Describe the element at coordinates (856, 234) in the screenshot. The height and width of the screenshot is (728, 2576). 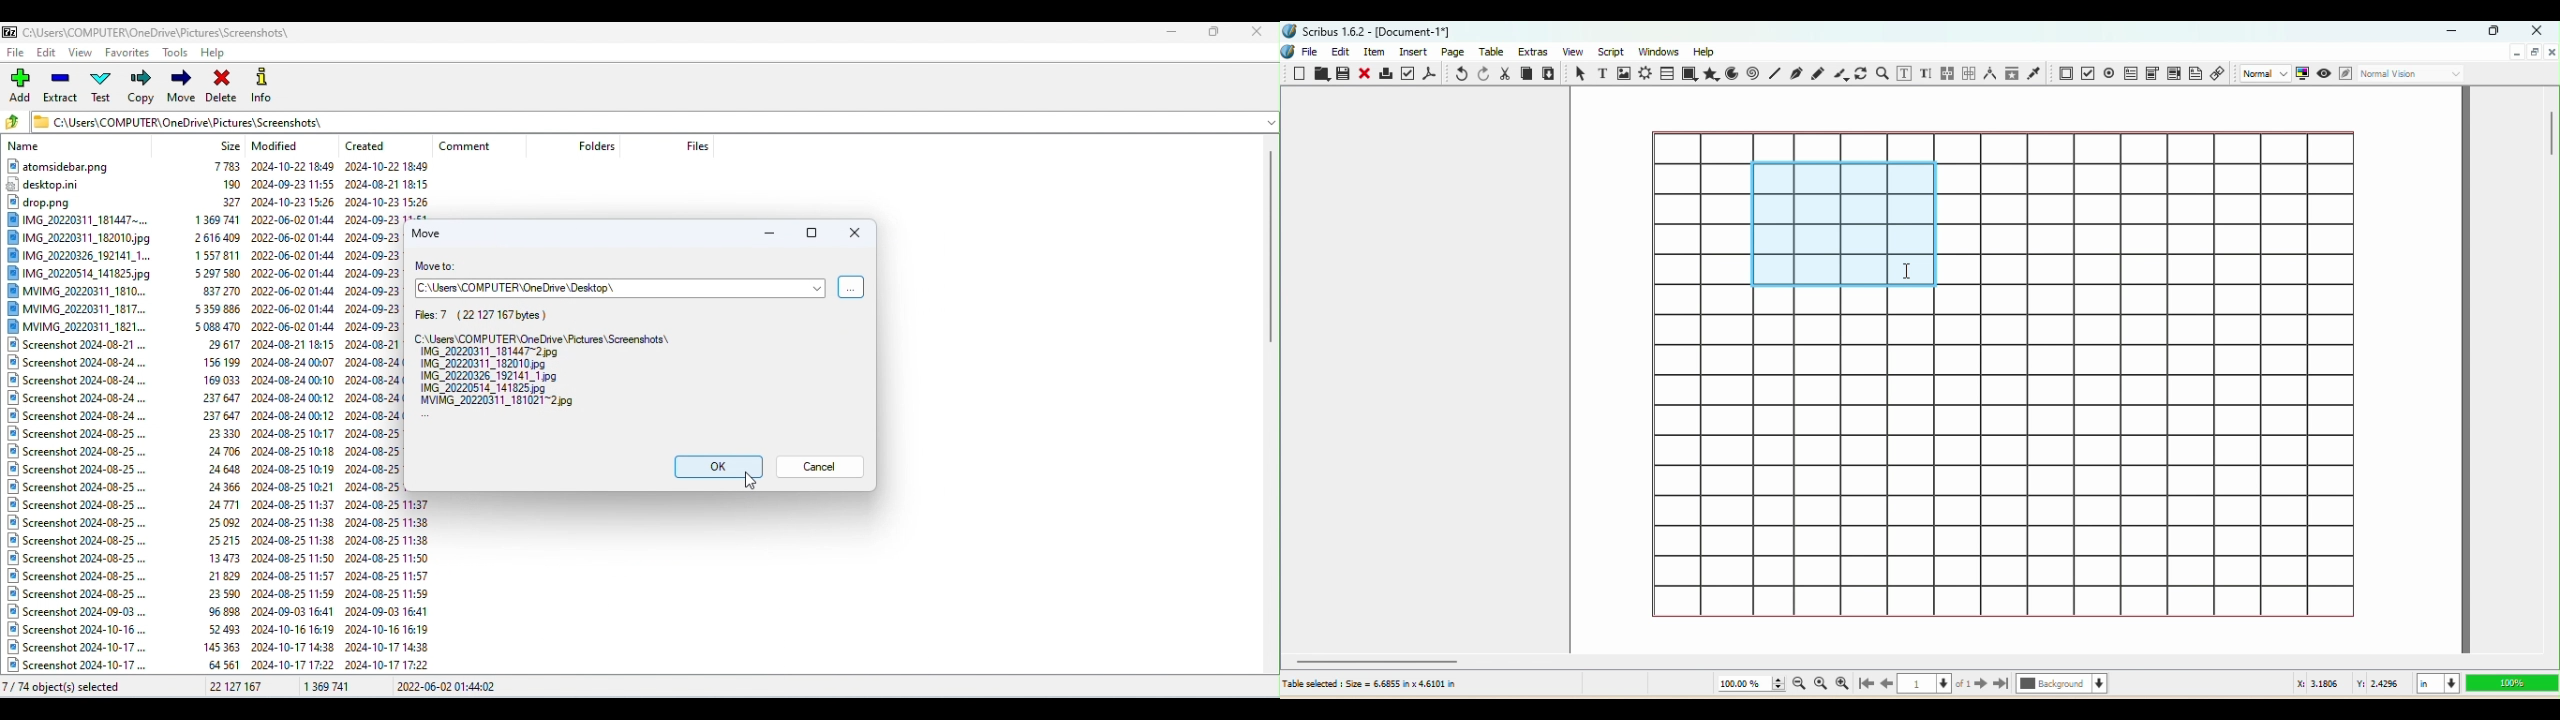
I see `close` at that location.